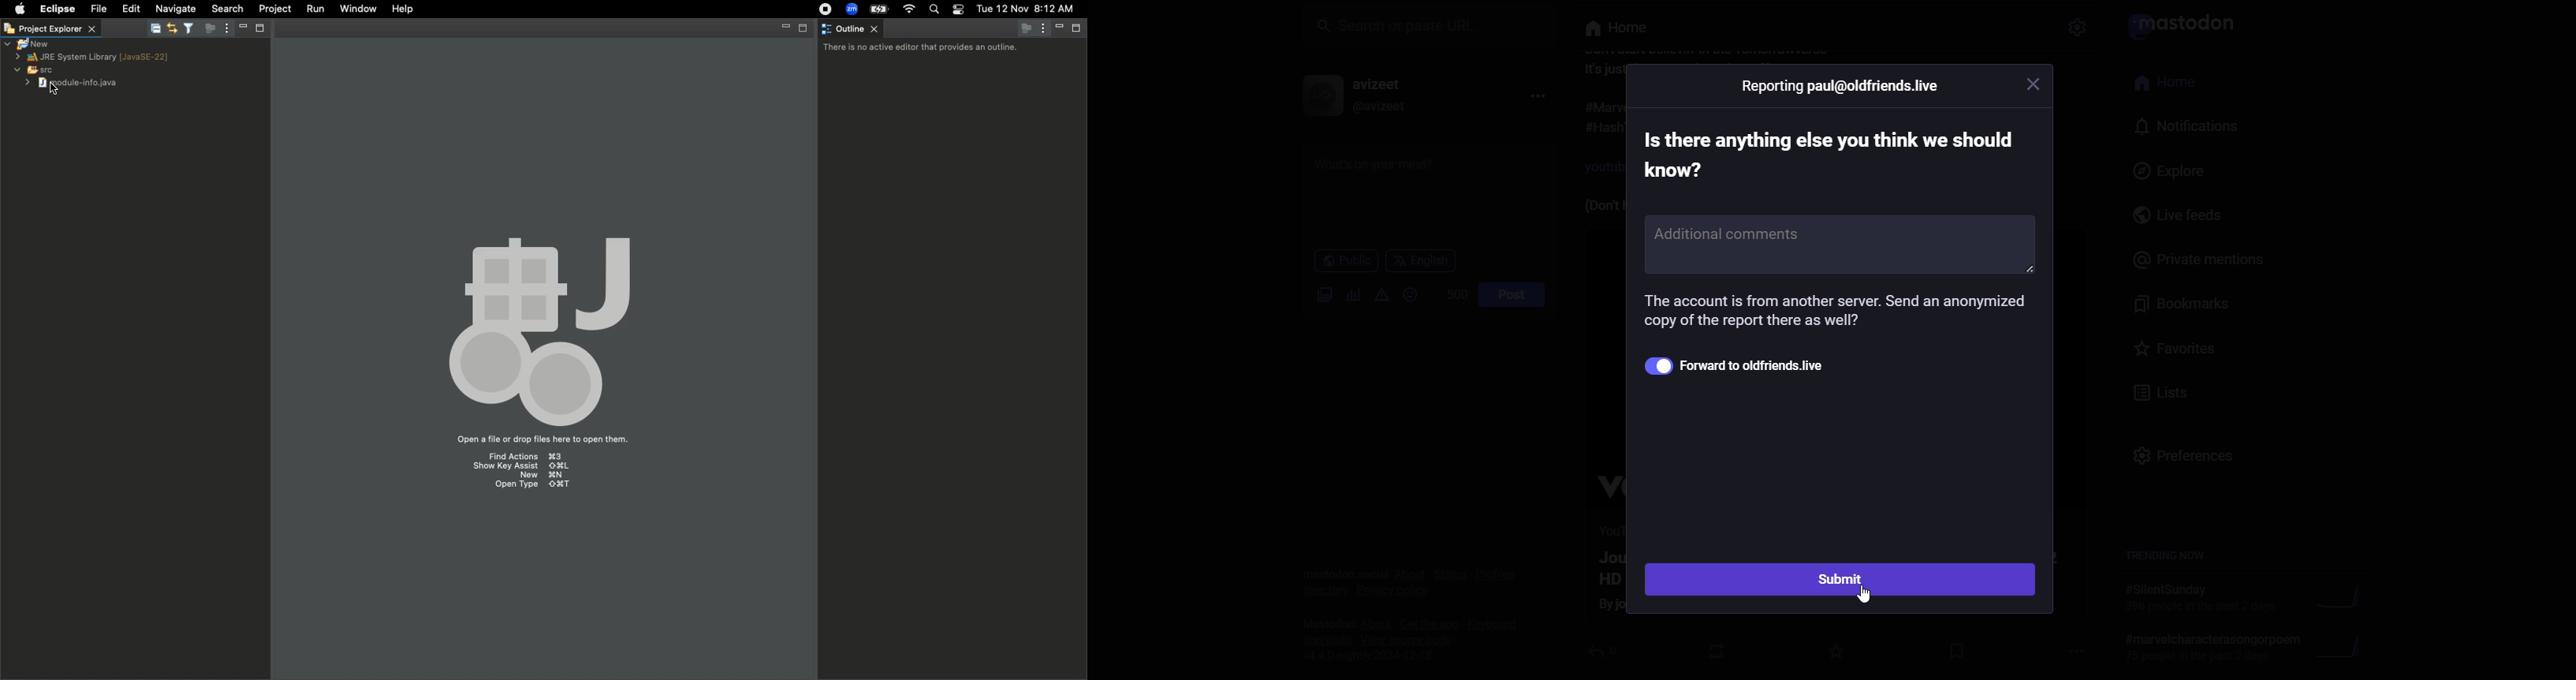  What do you see at coordinates (1025, 8) in the screenshot?
I see `Date/time` at bounding box center [1025, 8].